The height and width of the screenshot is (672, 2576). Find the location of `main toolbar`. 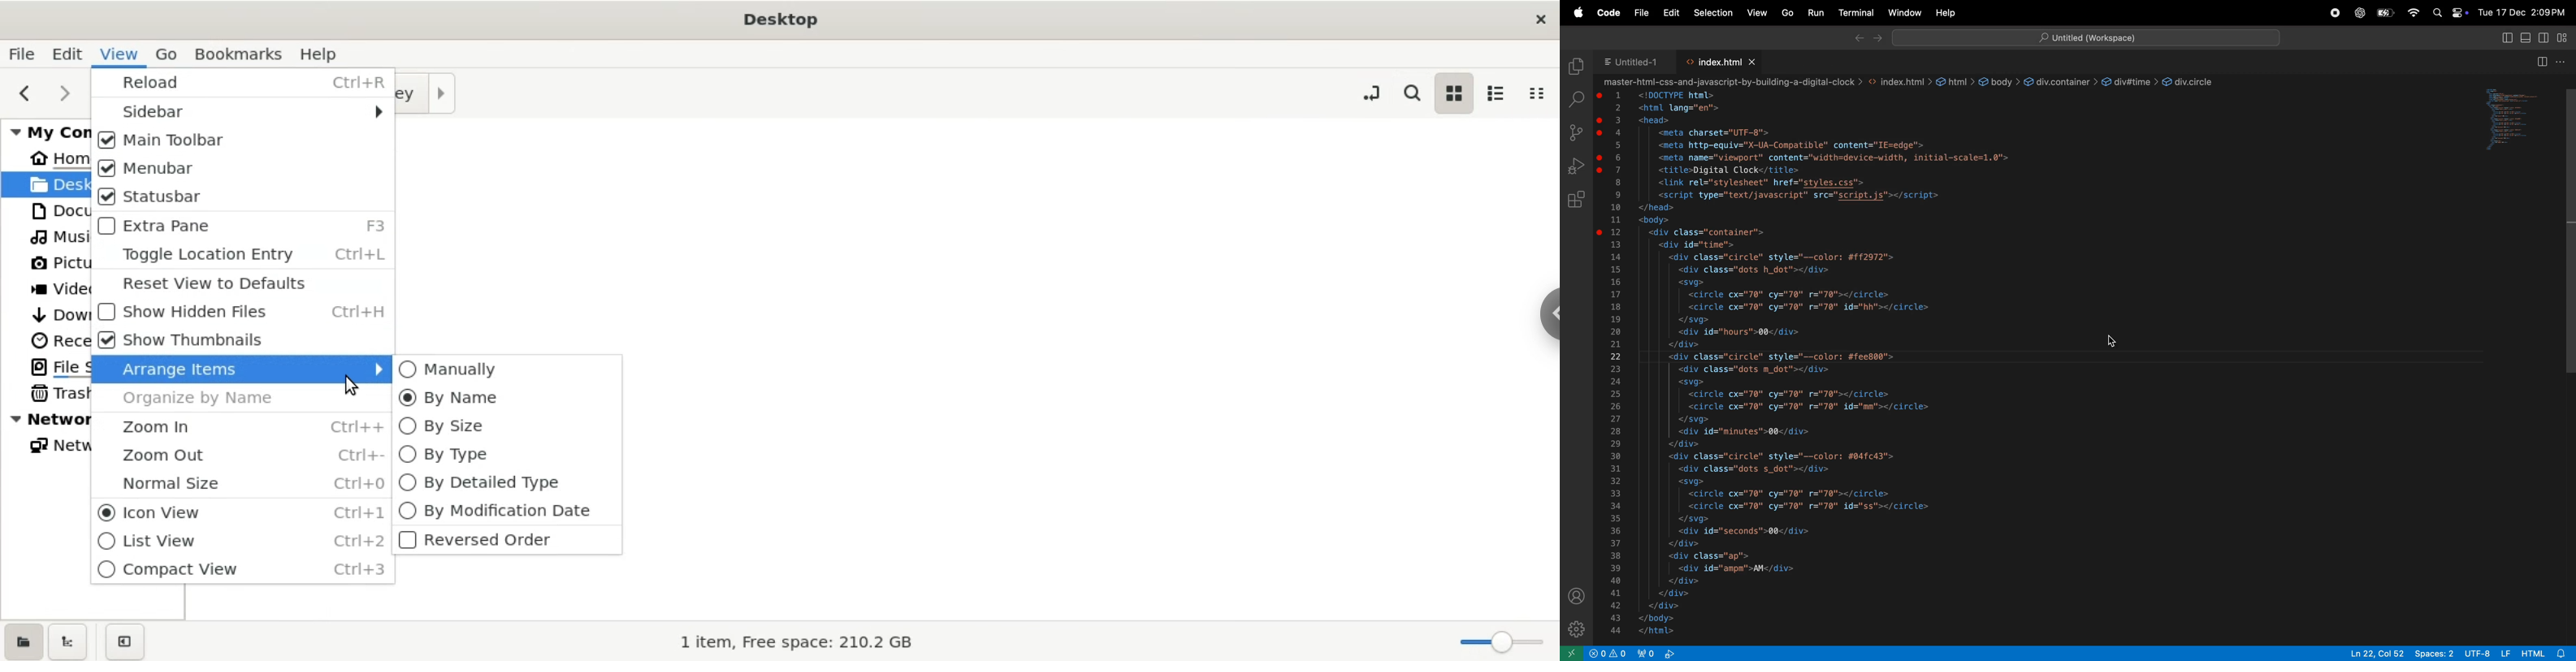

main toolbar is located at coordinates (241, 141).